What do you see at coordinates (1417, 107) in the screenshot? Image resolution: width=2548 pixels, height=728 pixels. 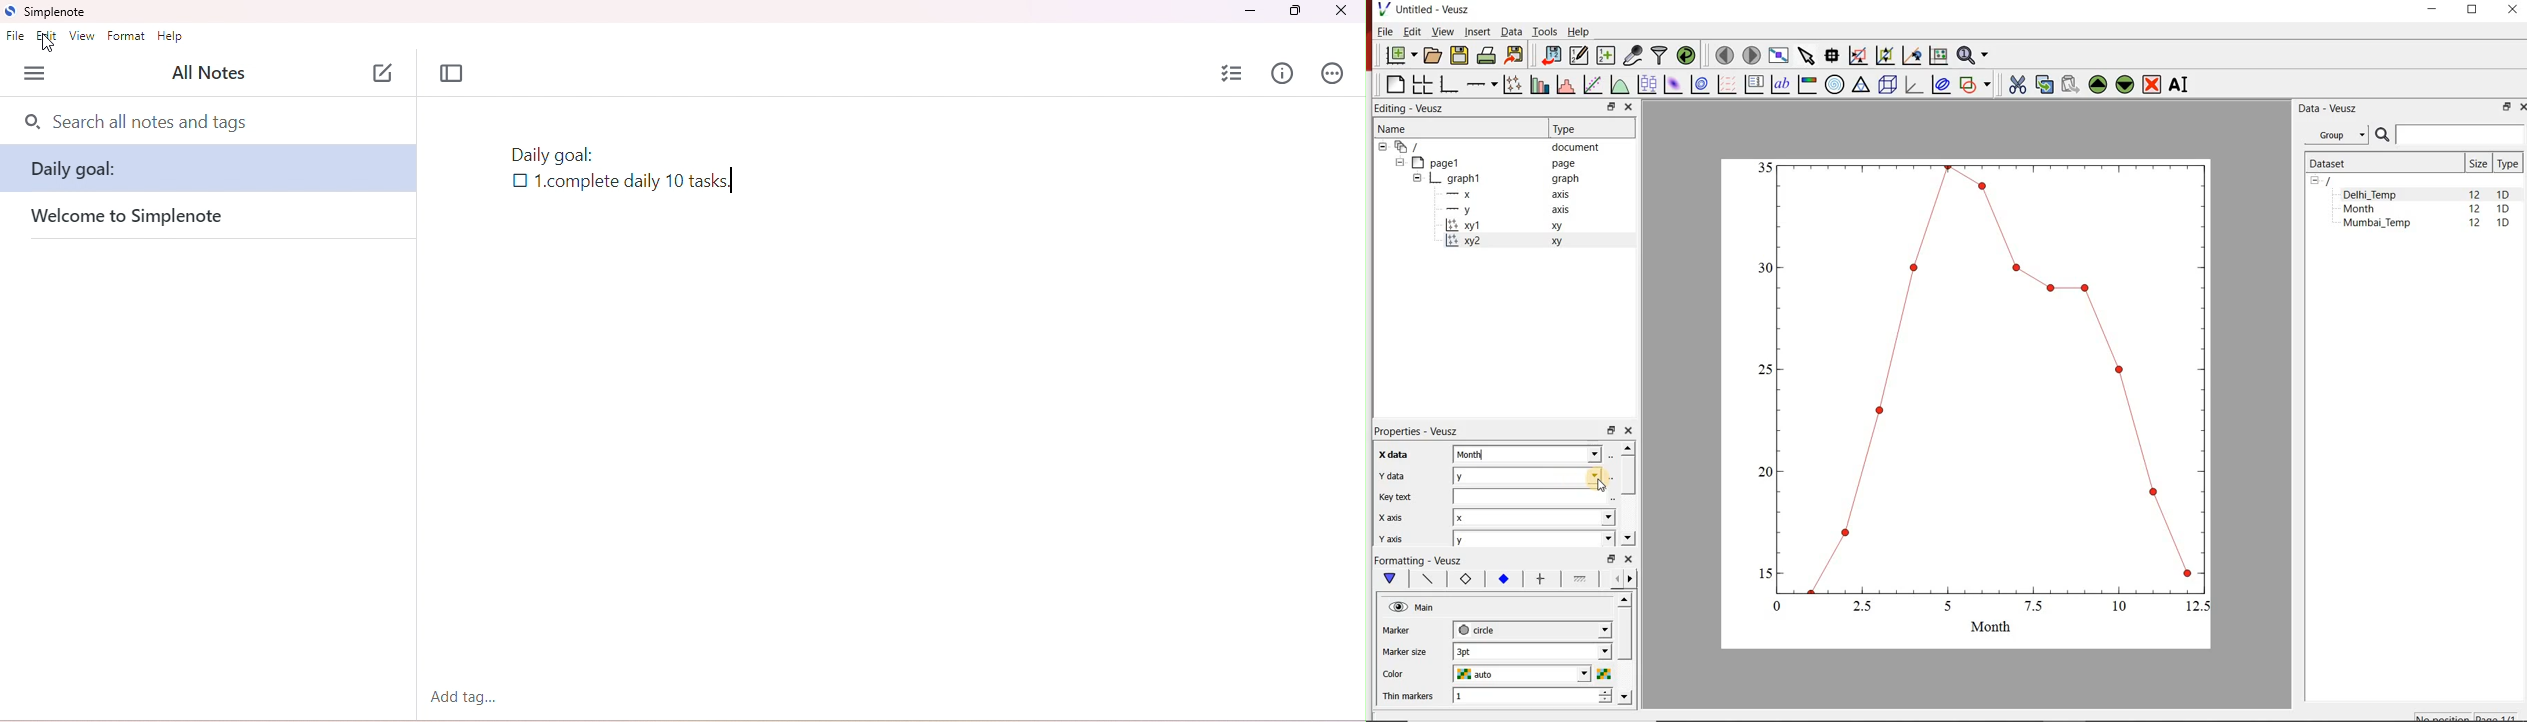 I see `Editing - Veusz` at bounding box center [1417, 107].